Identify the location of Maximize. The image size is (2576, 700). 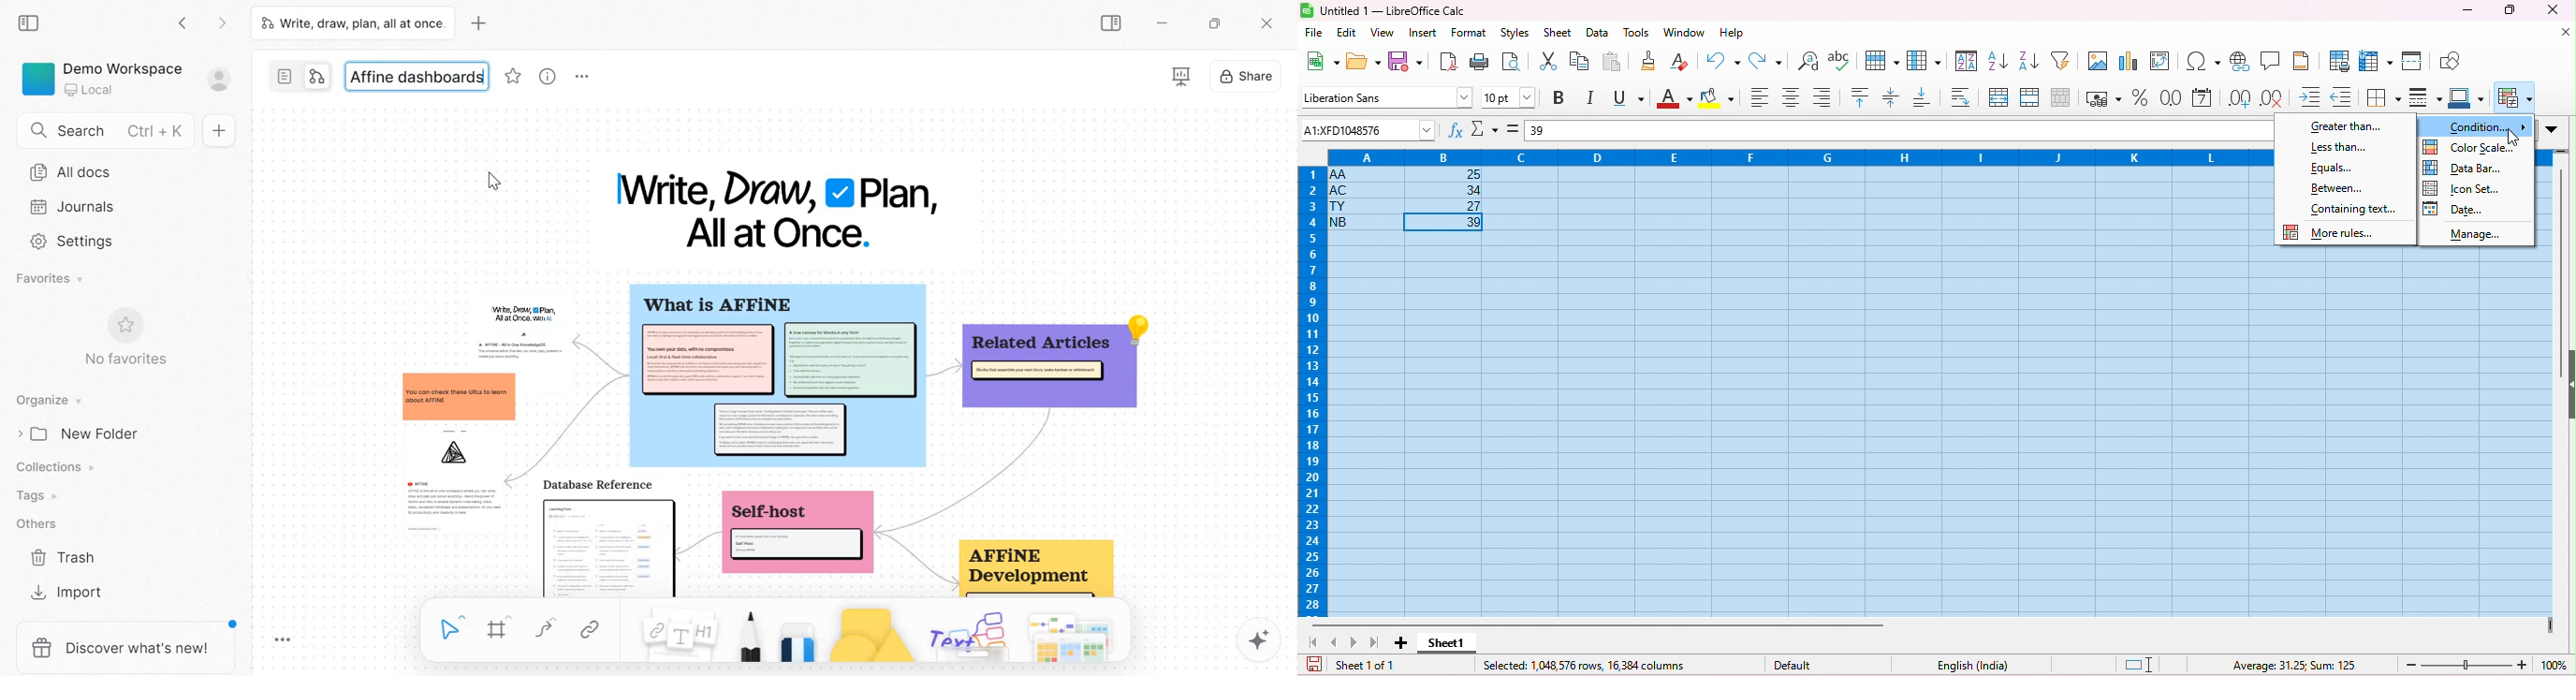
(1216, 24).